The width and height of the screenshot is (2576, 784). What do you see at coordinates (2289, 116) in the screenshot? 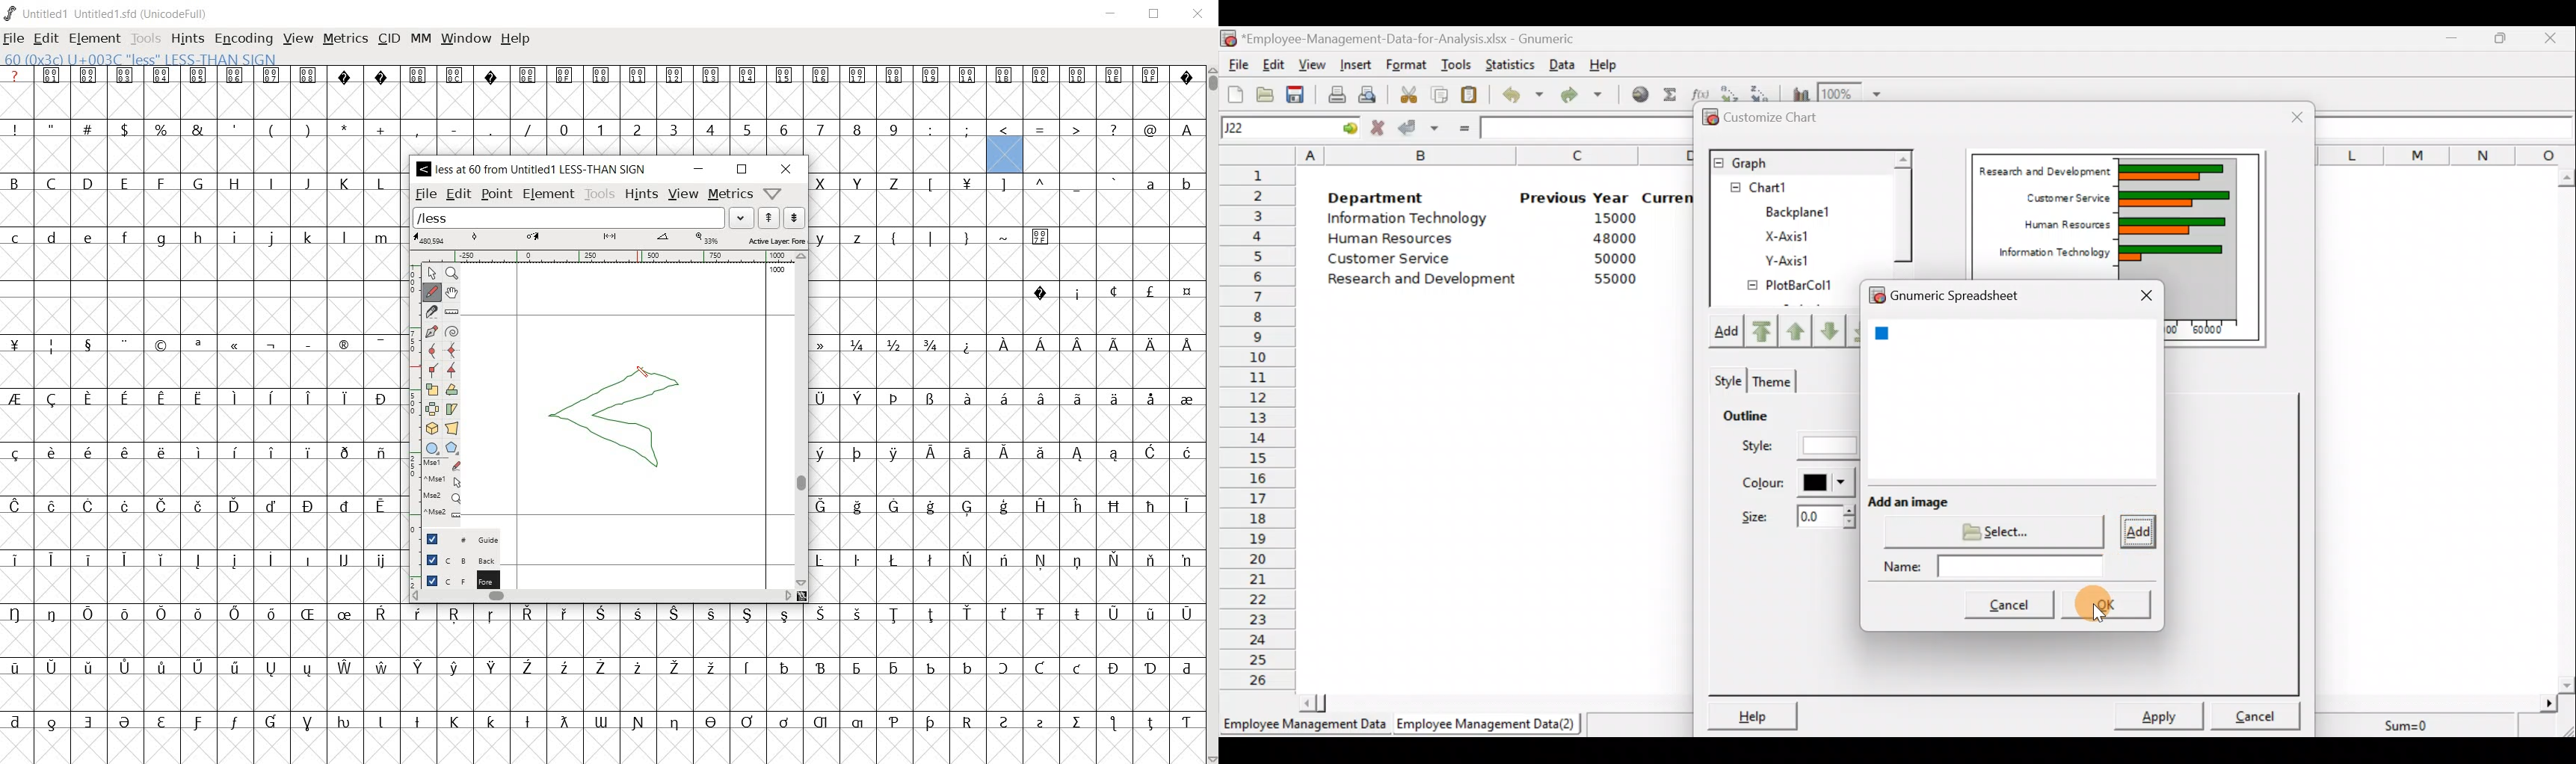
I see `Close` at bounding box center [2289, 116].